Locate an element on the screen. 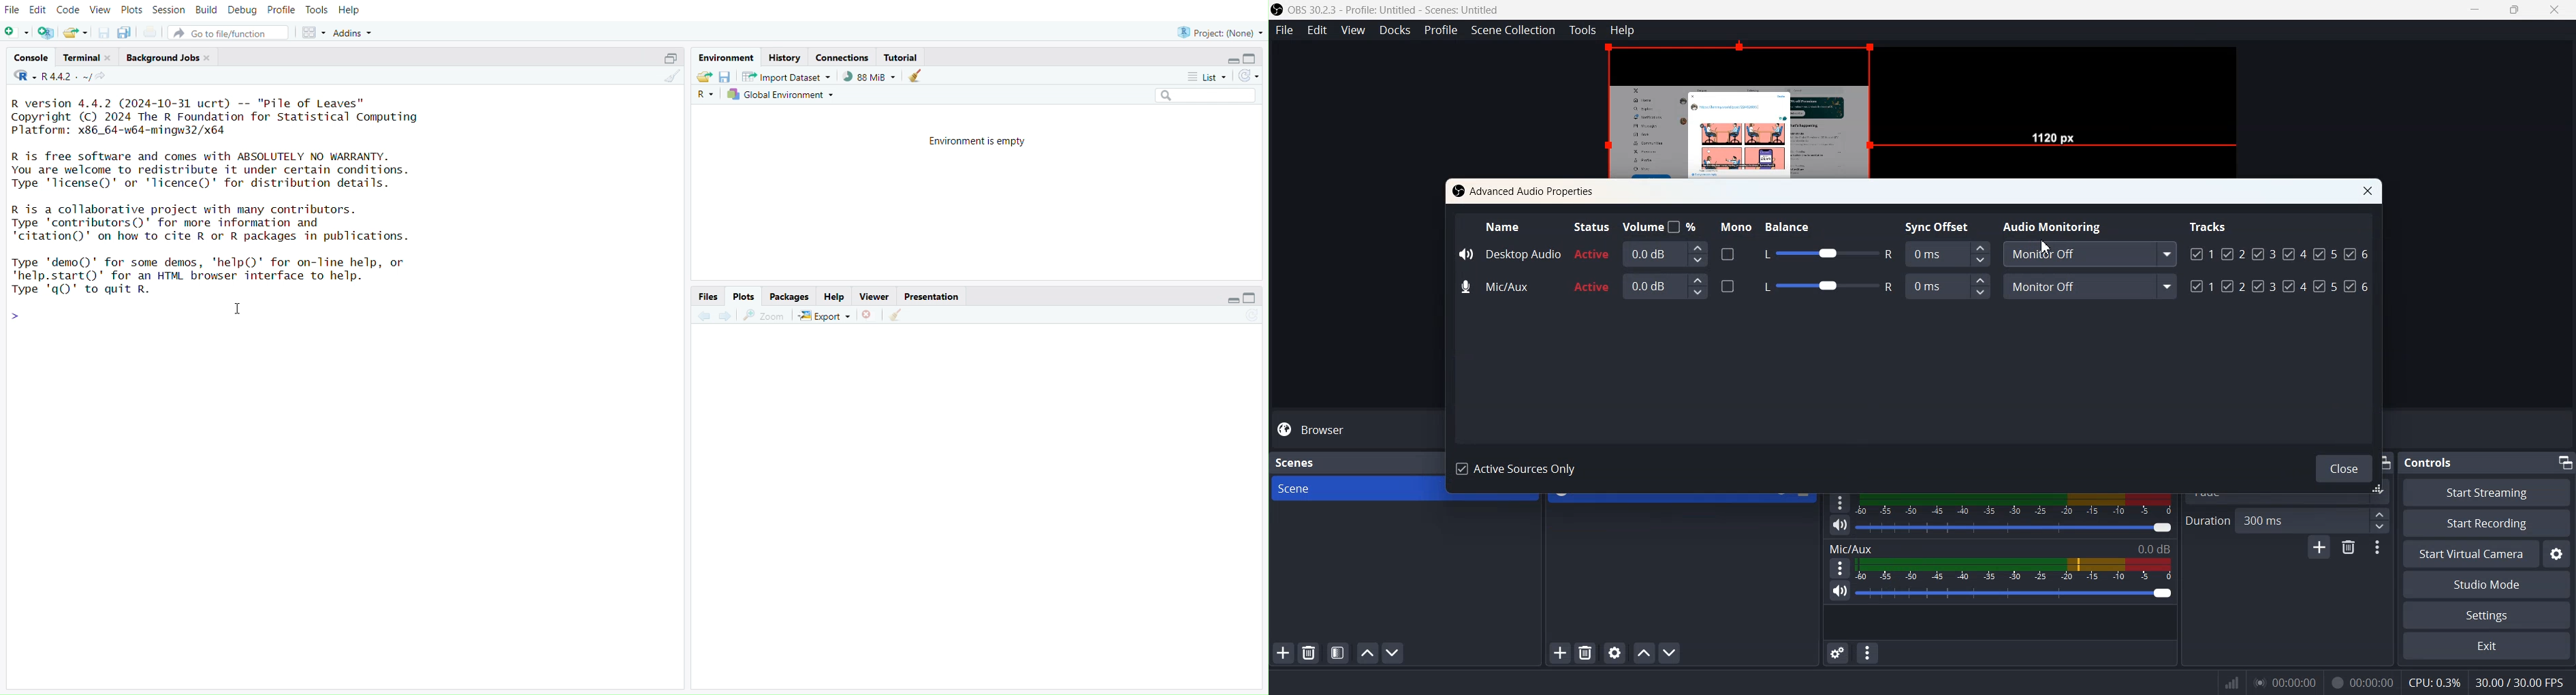  Status is located at coordinates (1590, 226).